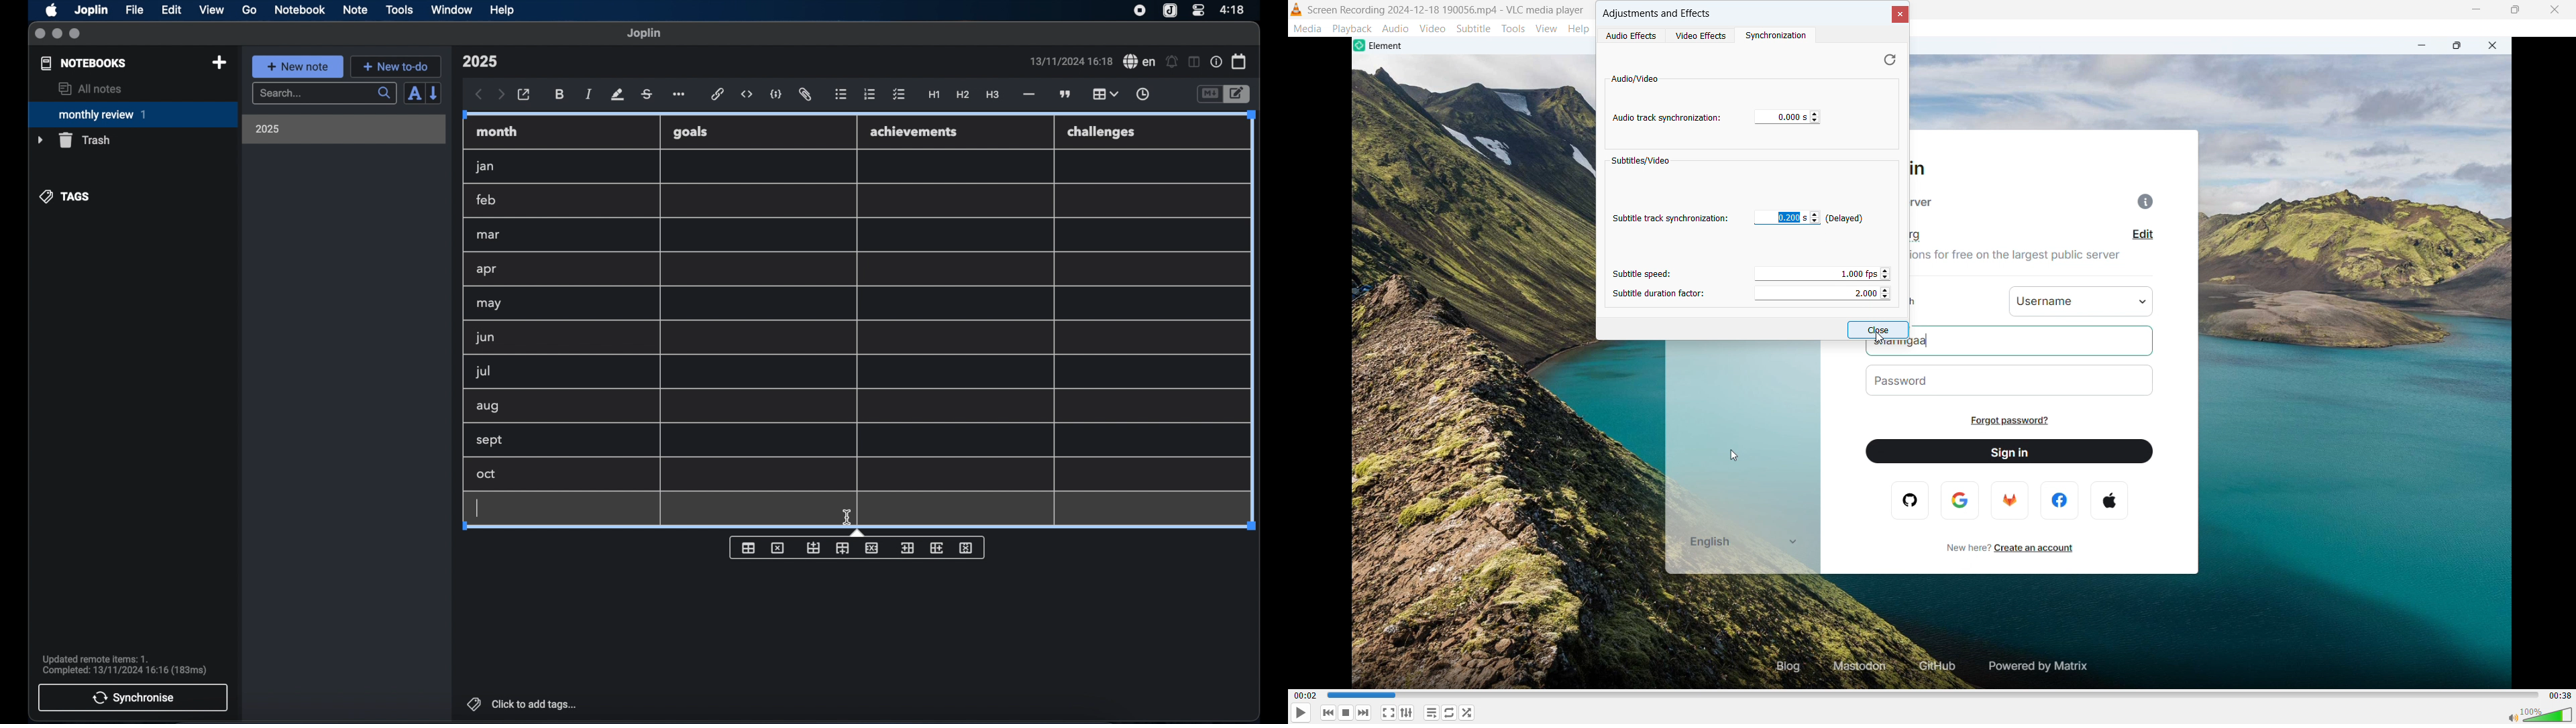 The height and width of the screenshot is (728, 2576). What do you see at coordinates (396, 66) in the screenshot?
I see `new to-do` at bounding box center [396, 66].